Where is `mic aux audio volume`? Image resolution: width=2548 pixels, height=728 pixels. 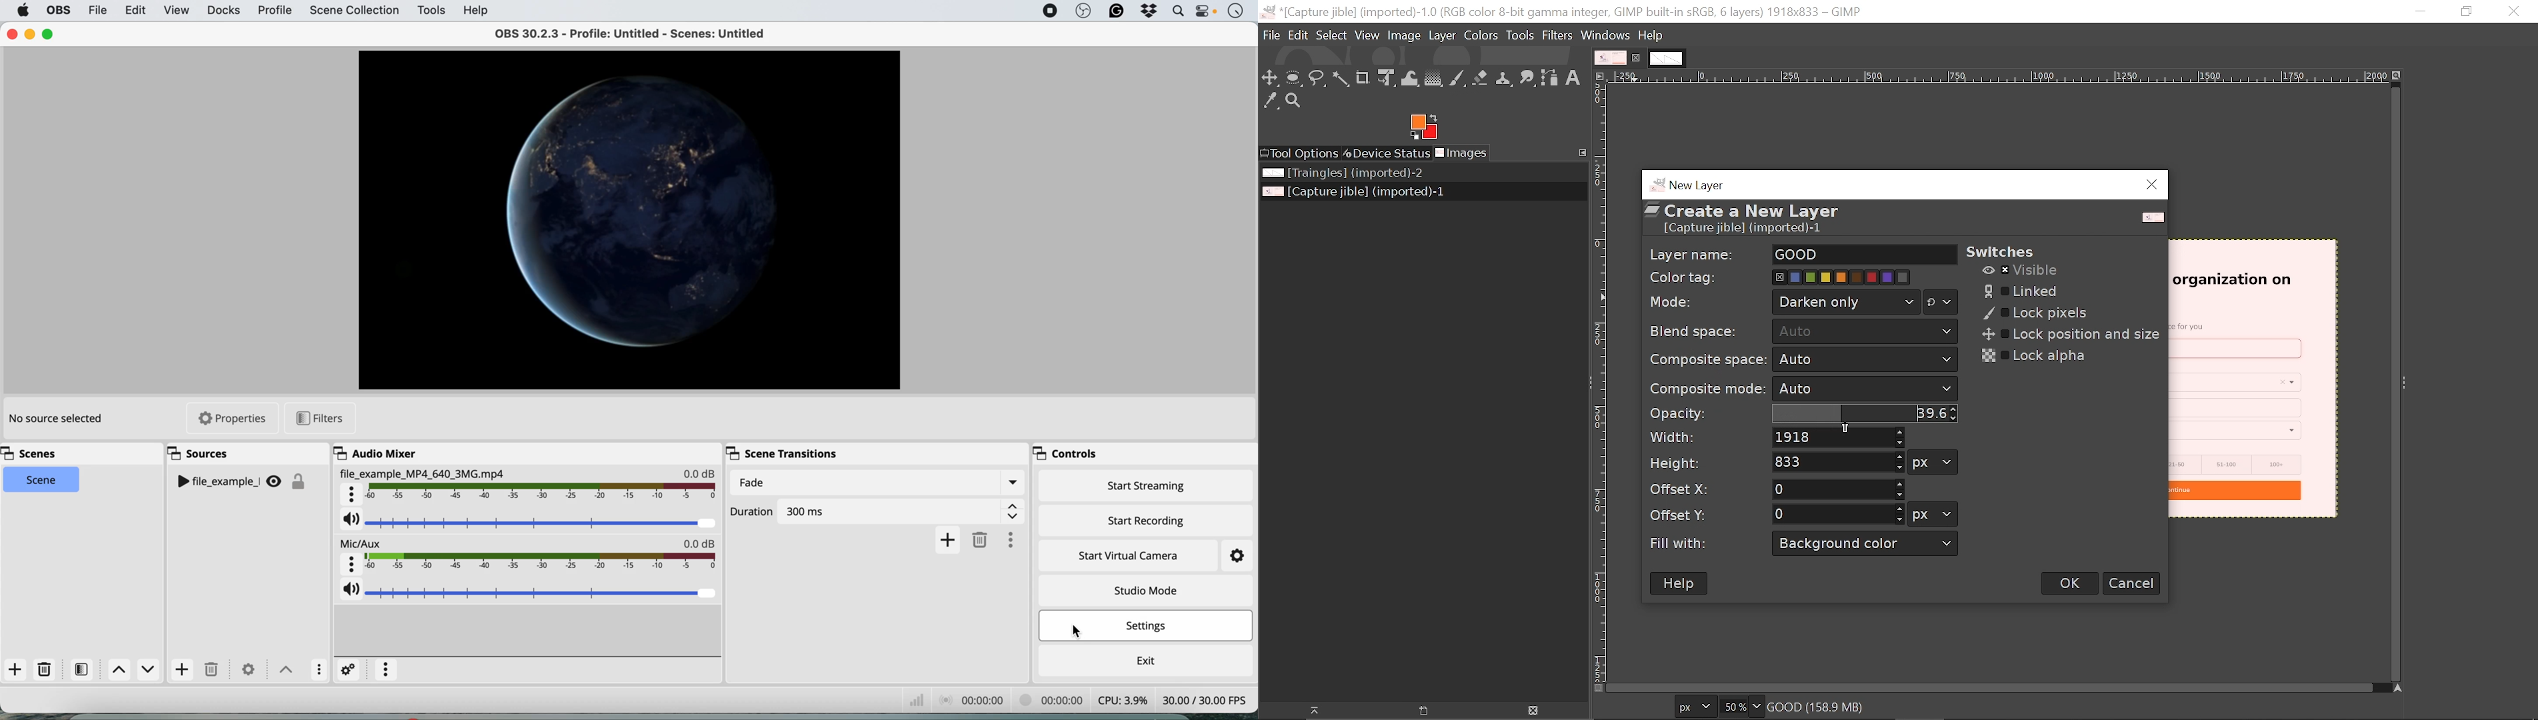
mic aux audio volume is located at coordinates (529, 594).